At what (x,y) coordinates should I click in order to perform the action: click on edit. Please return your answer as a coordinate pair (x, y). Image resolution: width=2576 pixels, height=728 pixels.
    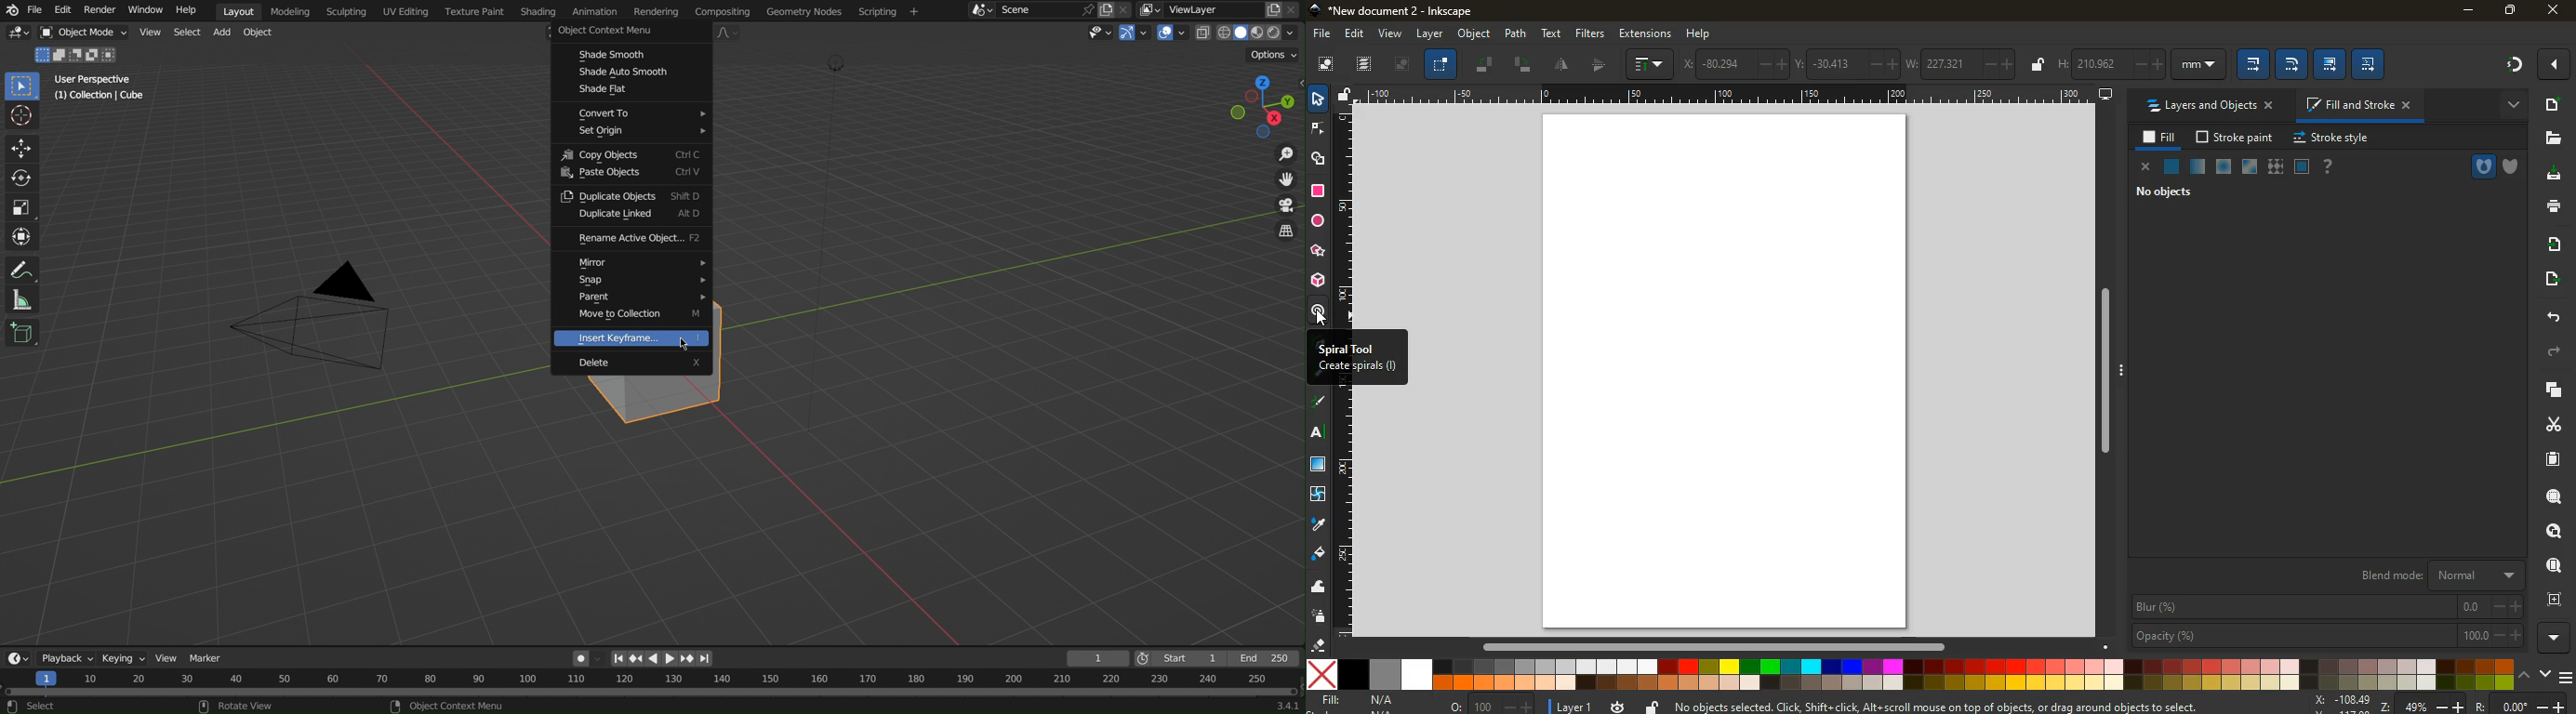
    Looking at the image, I should click on (2330, 64).